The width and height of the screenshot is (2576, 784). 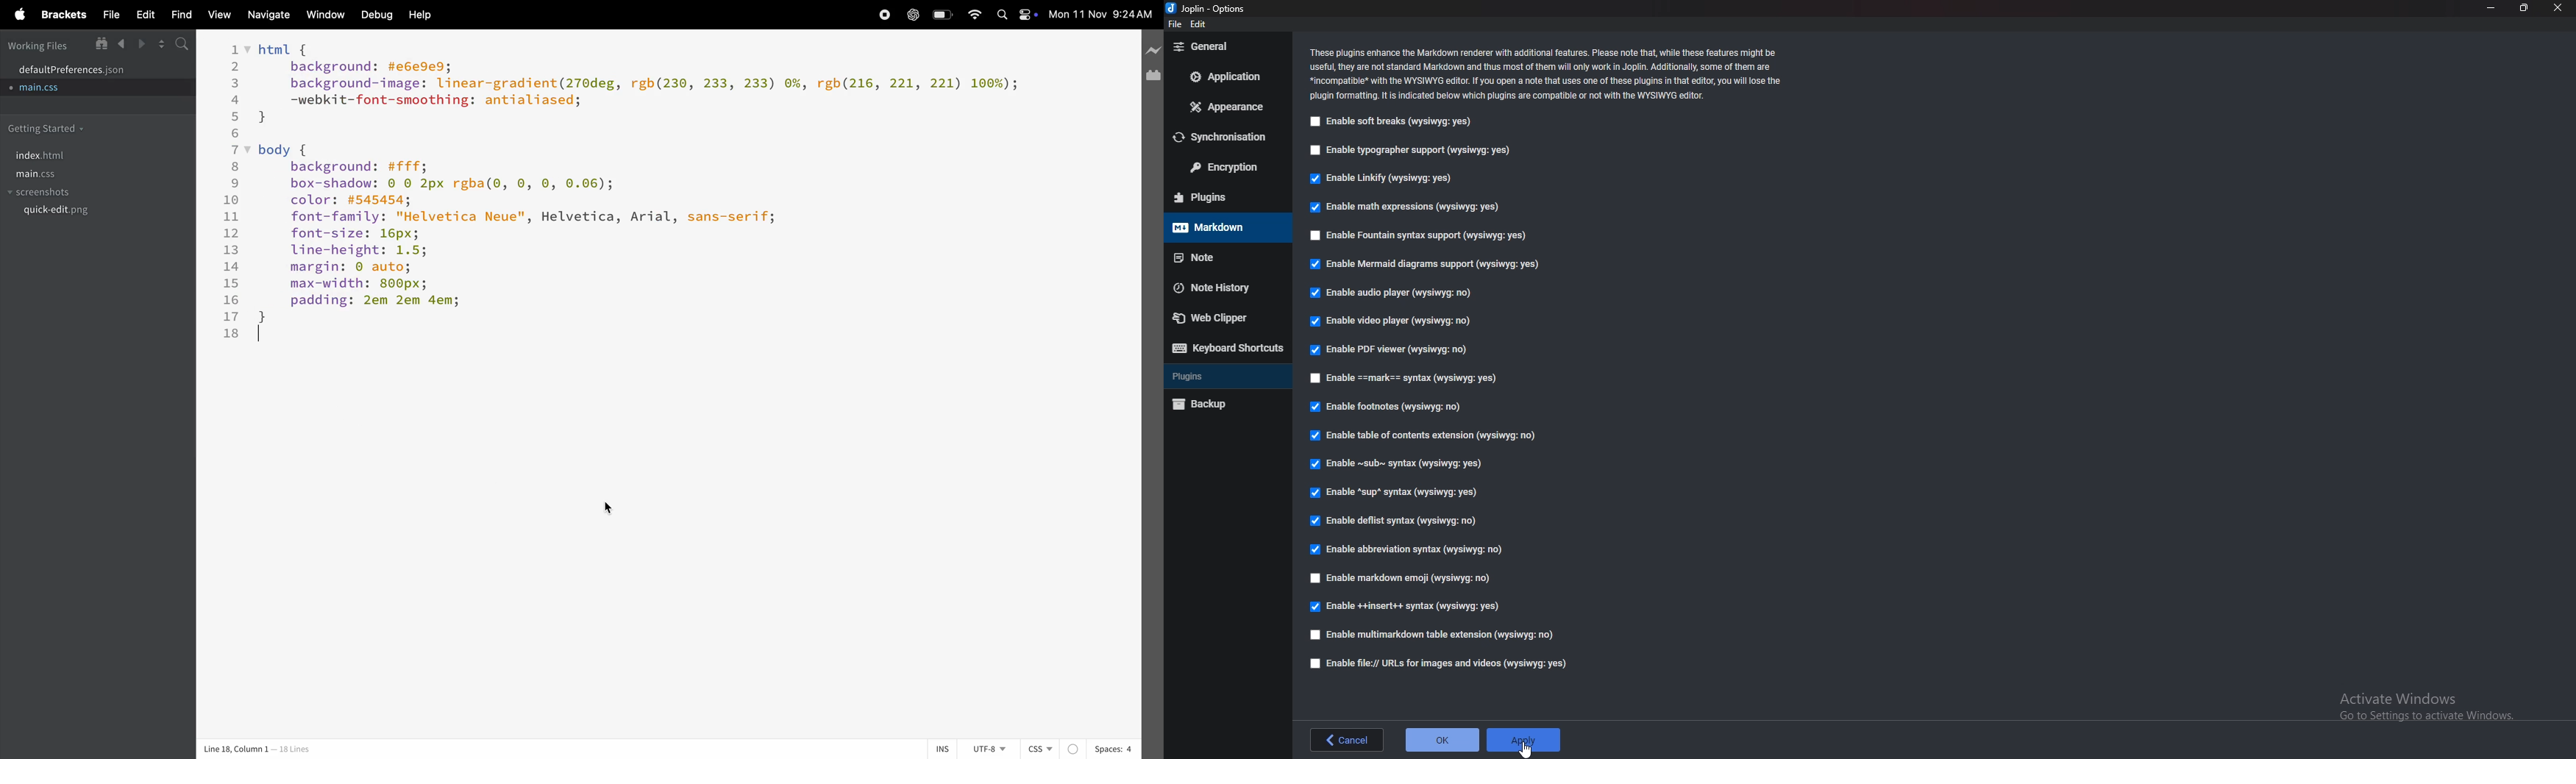 I want to click on window, so click(x=324, y=16).